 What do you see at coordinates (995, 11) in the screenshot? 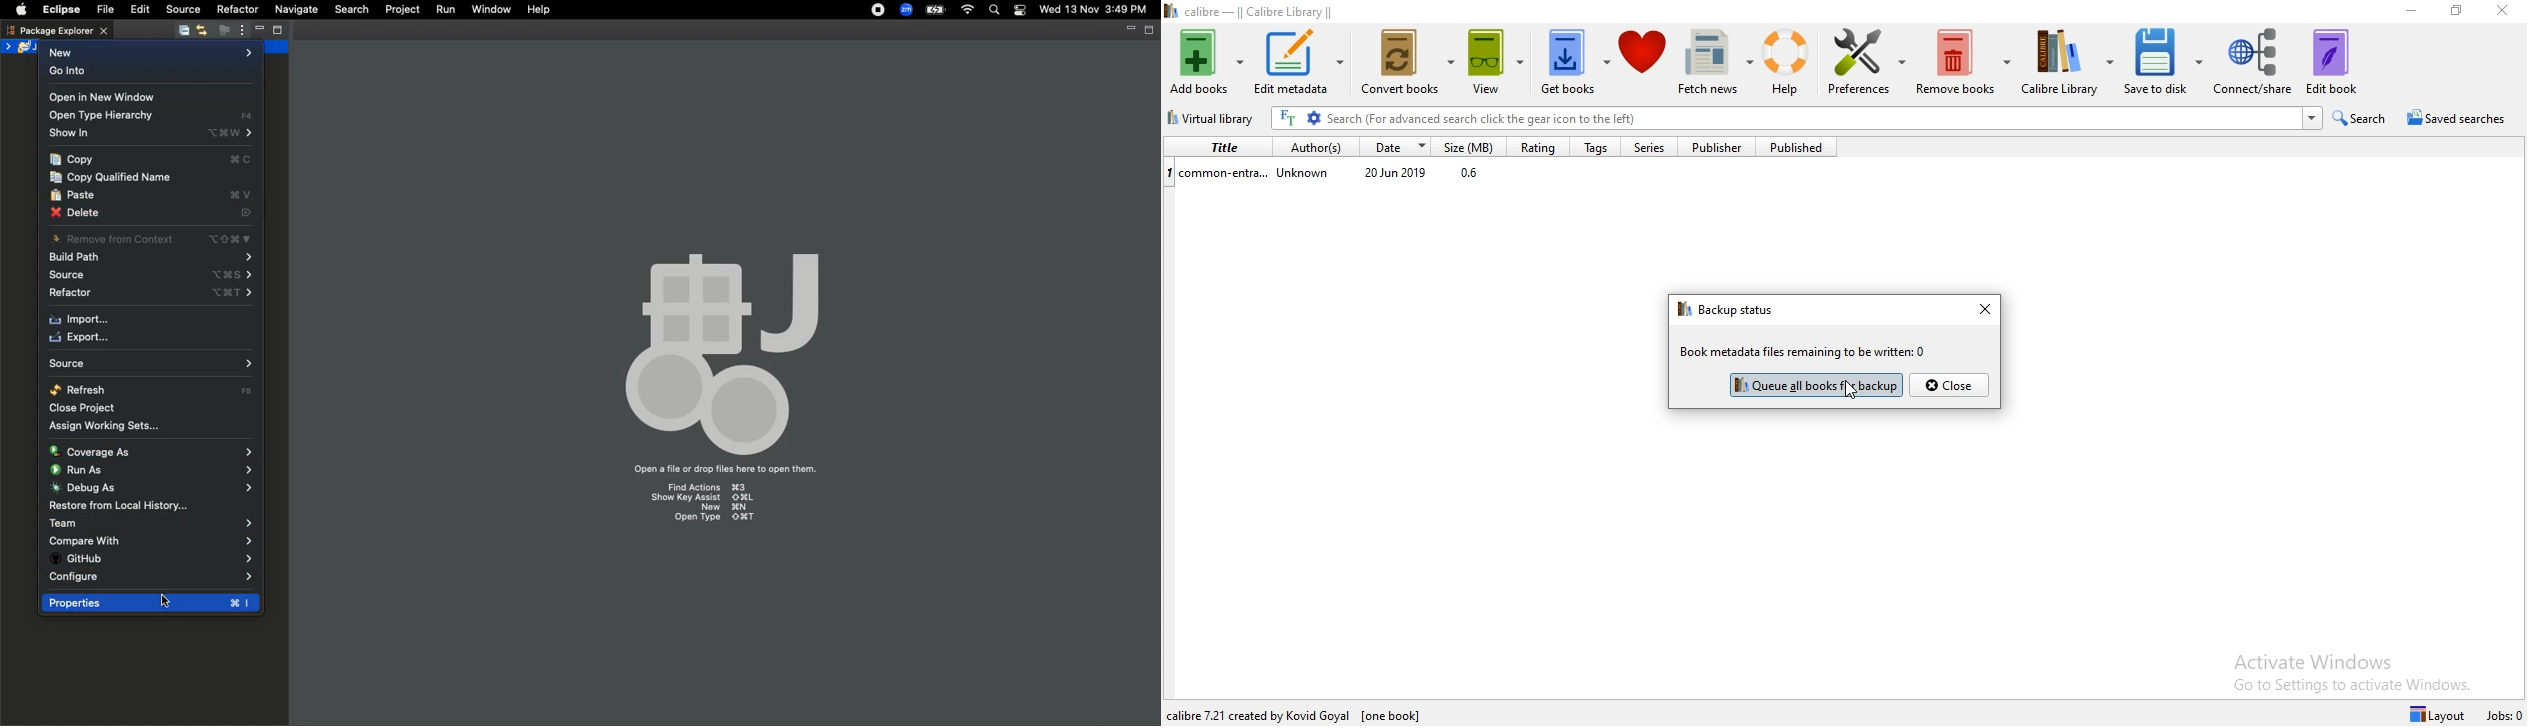
I see `Search` at bounding box center [995, 11].